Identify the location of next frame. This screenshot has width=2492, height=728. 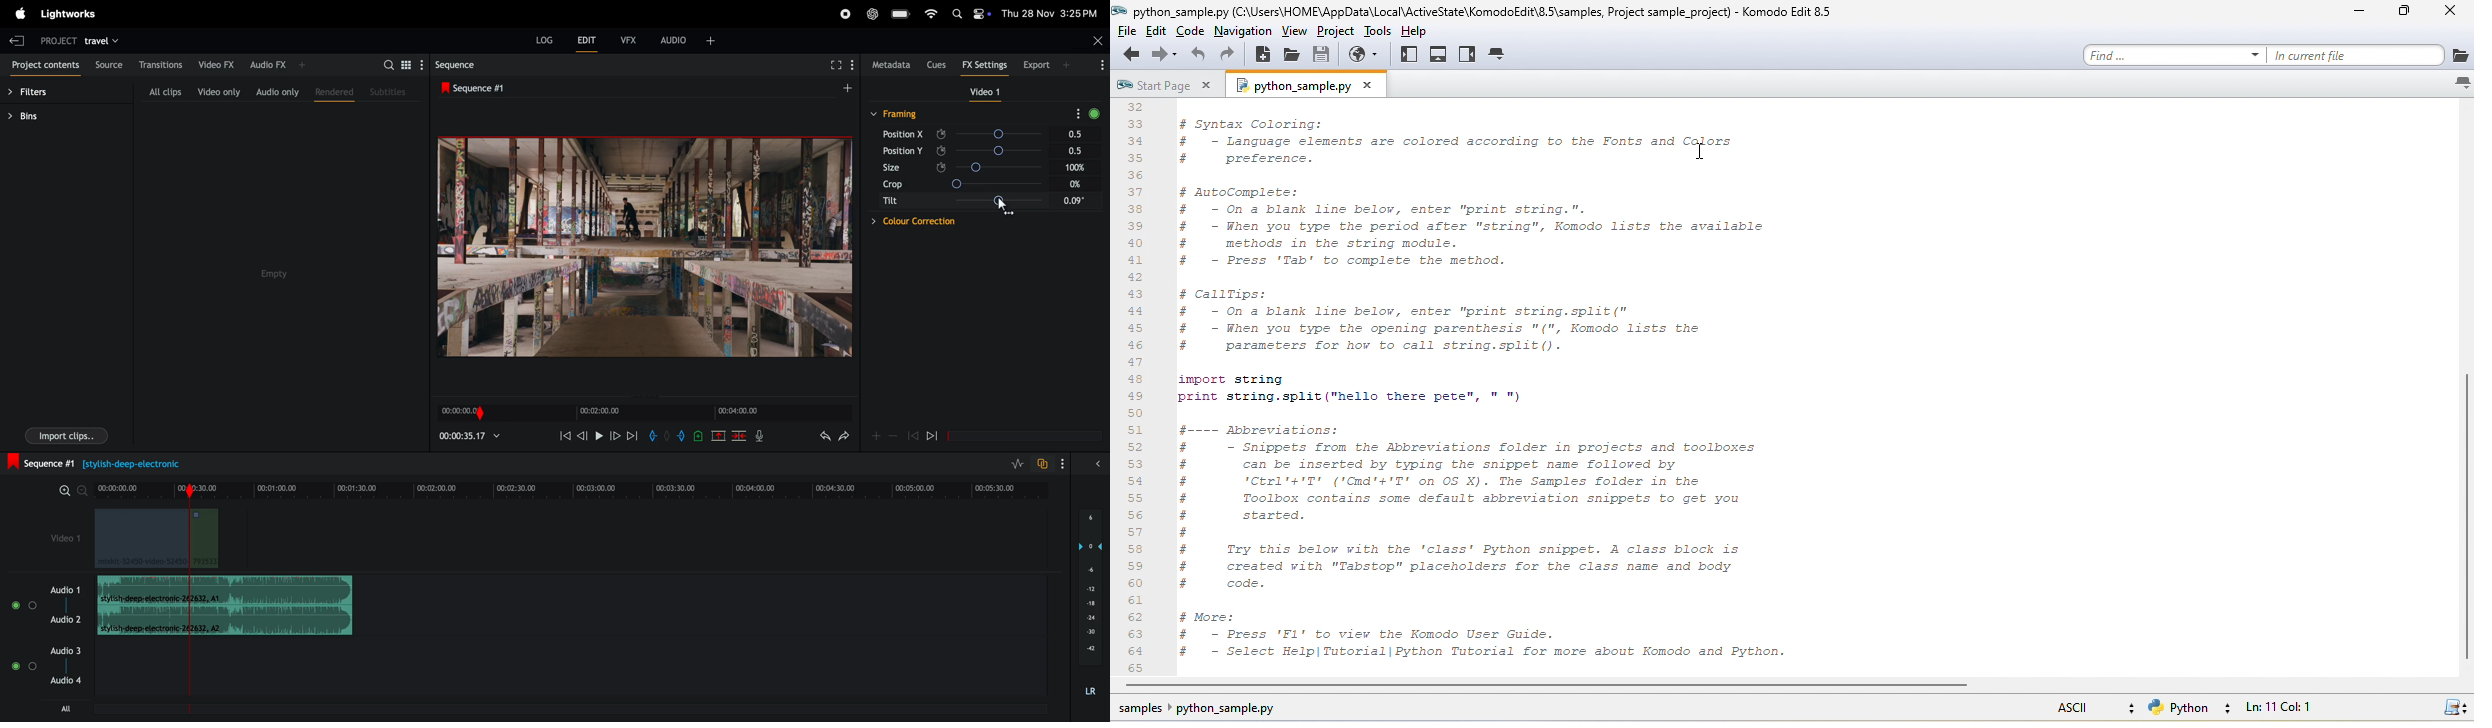
(614, 437).